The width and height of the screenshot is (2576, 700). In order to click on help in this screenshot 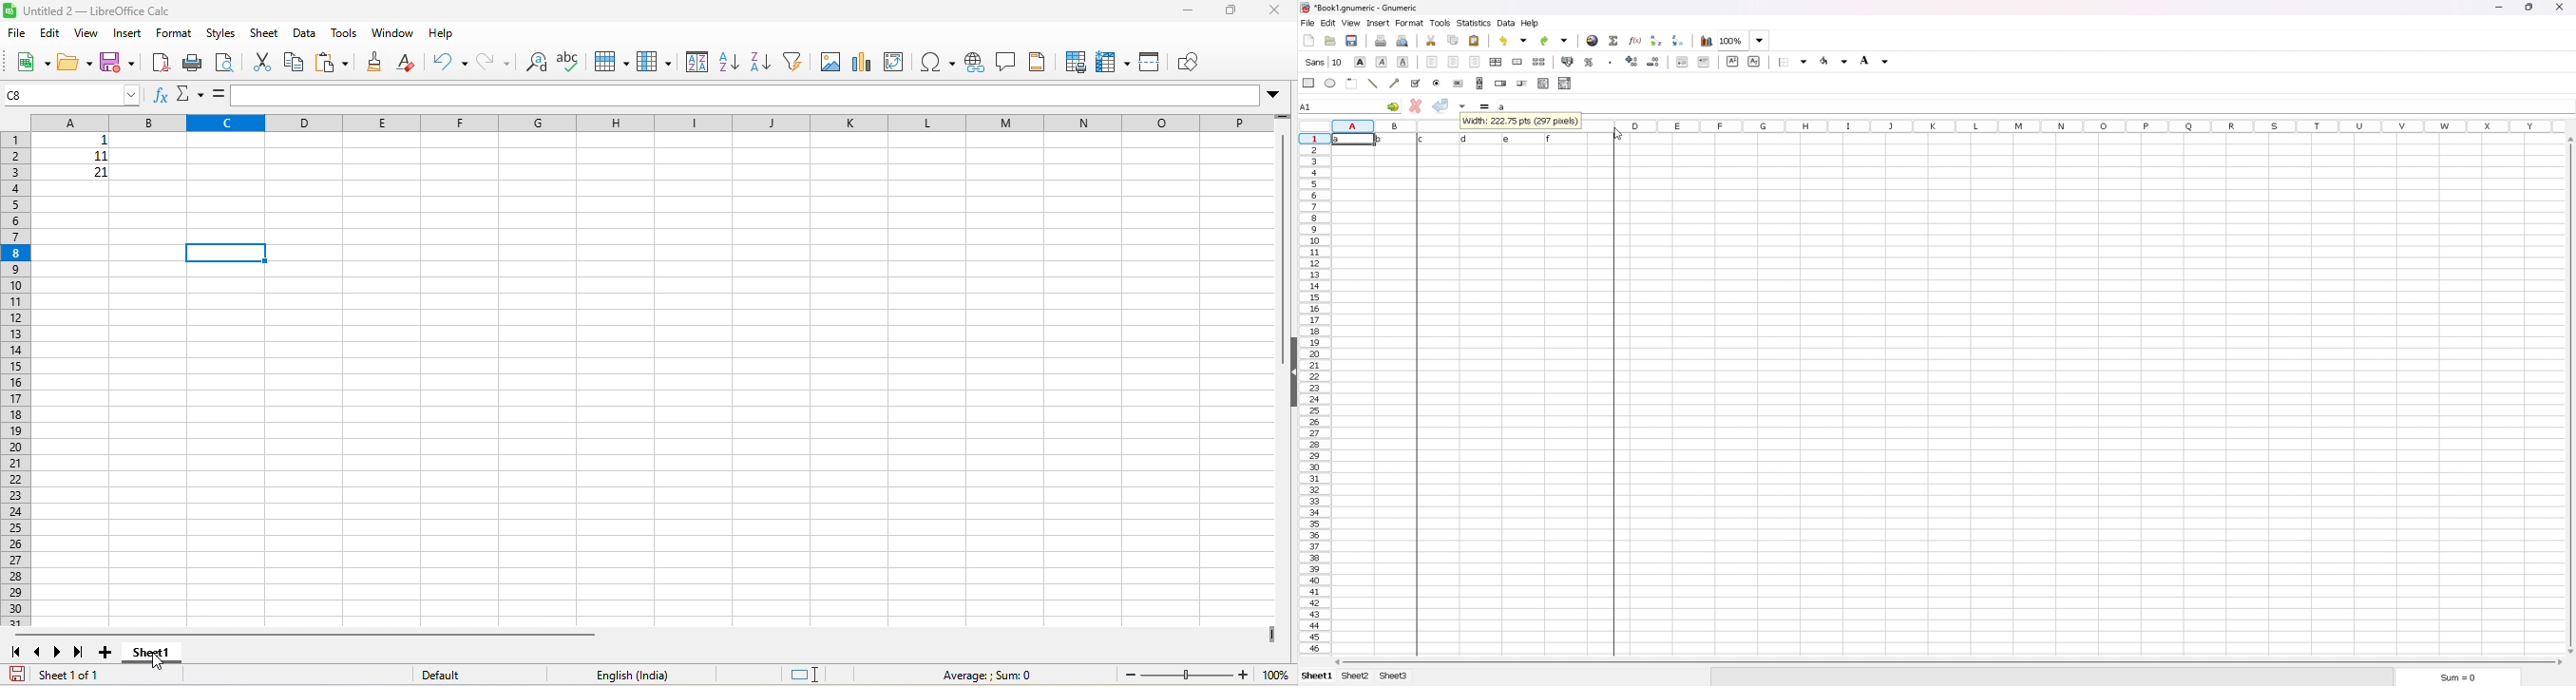, I will do `click(1532, 23)`.